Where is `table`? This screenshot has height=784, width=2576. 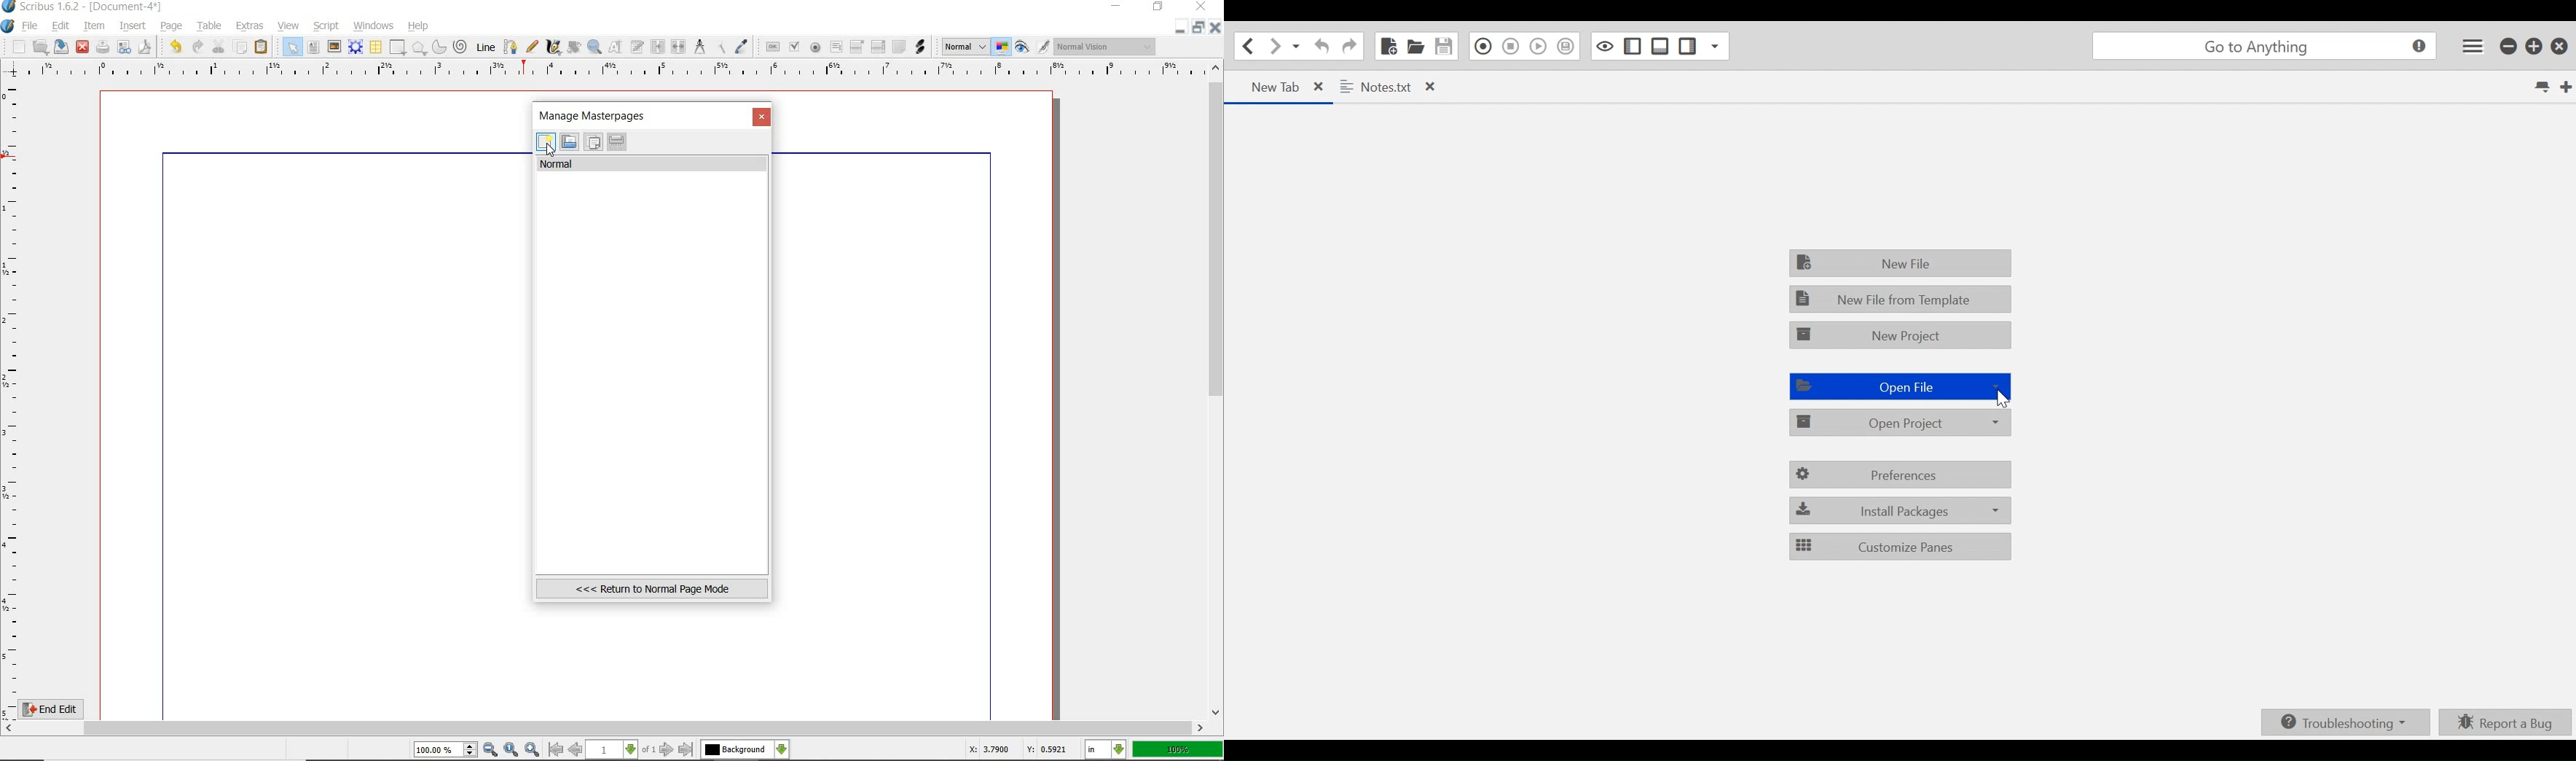
table is located at coordinates (207, 26).